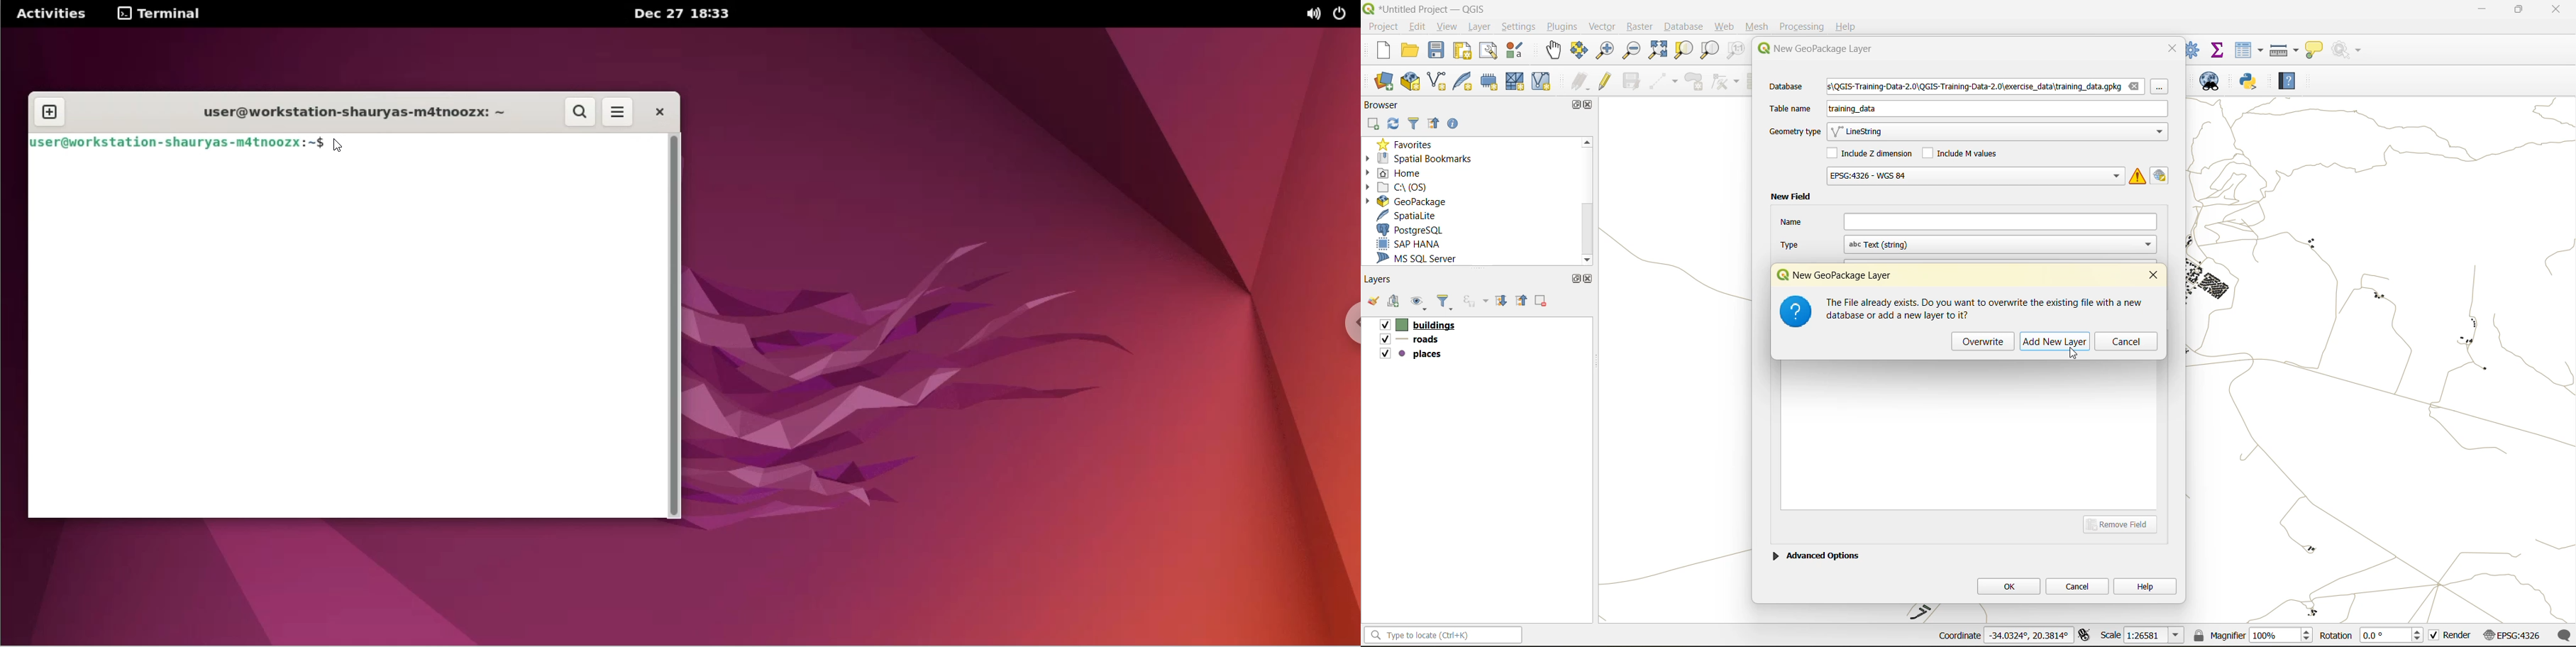 This screenshot has width=2576, height=672. What do you see at coordinates (1554, 53) in the screenshot?
I see `pan map` at bounding box center [1554, 53].